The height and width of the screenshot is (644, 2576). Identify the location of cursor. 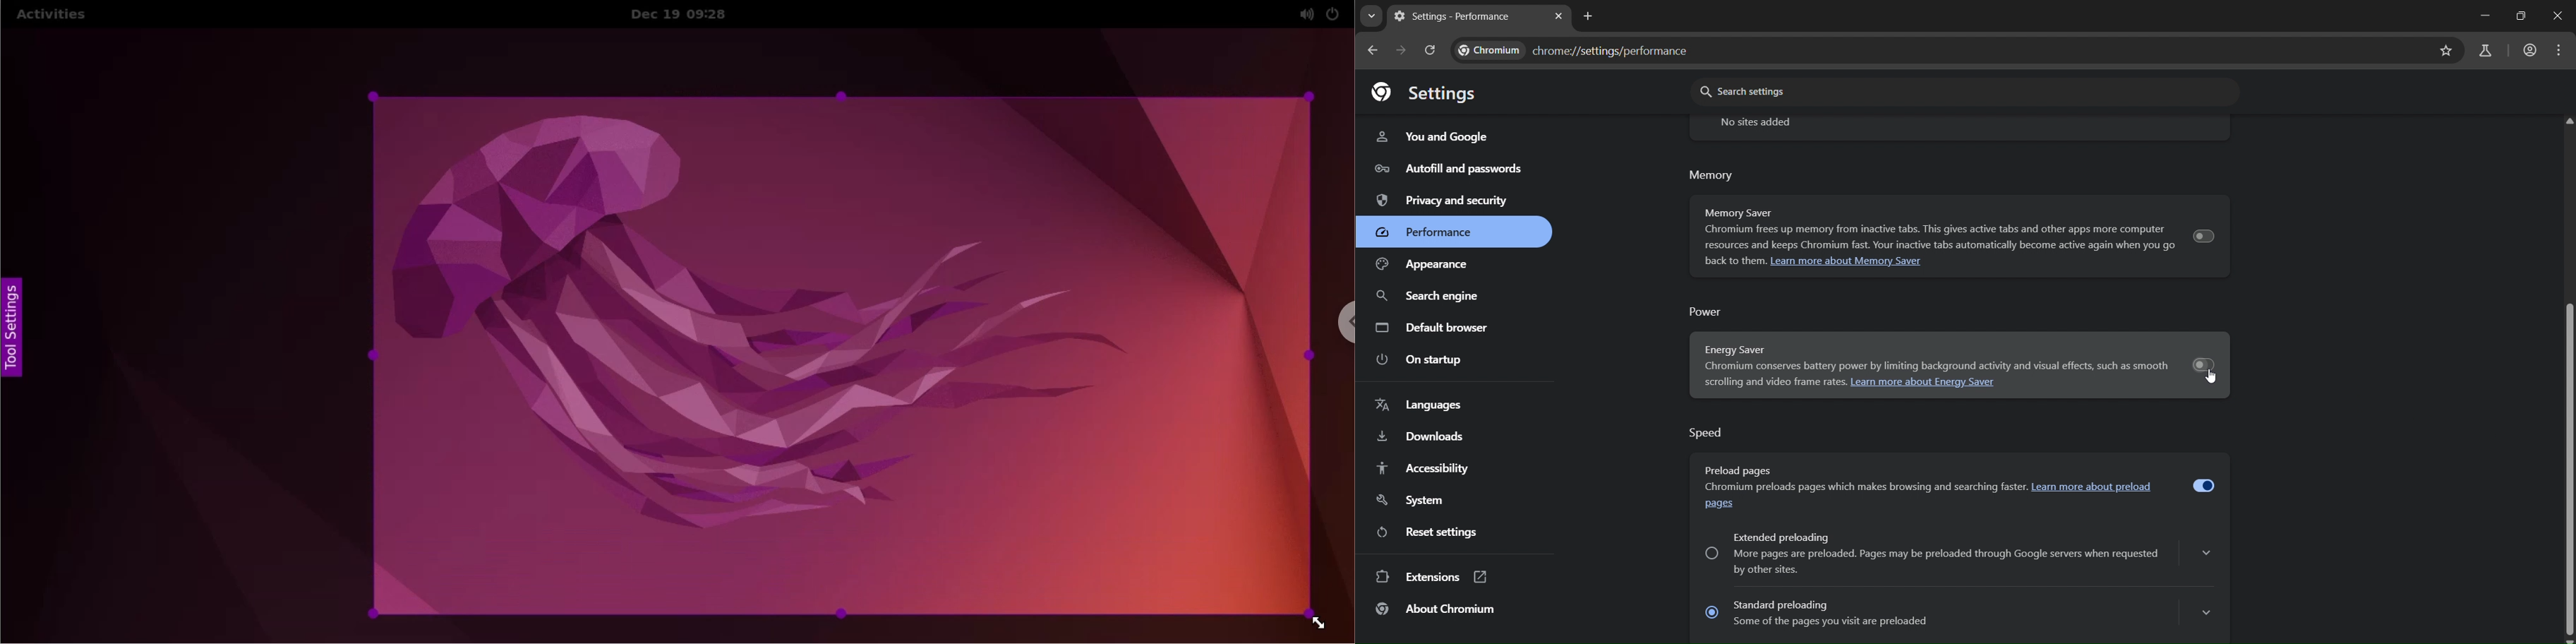
(1318, 624).